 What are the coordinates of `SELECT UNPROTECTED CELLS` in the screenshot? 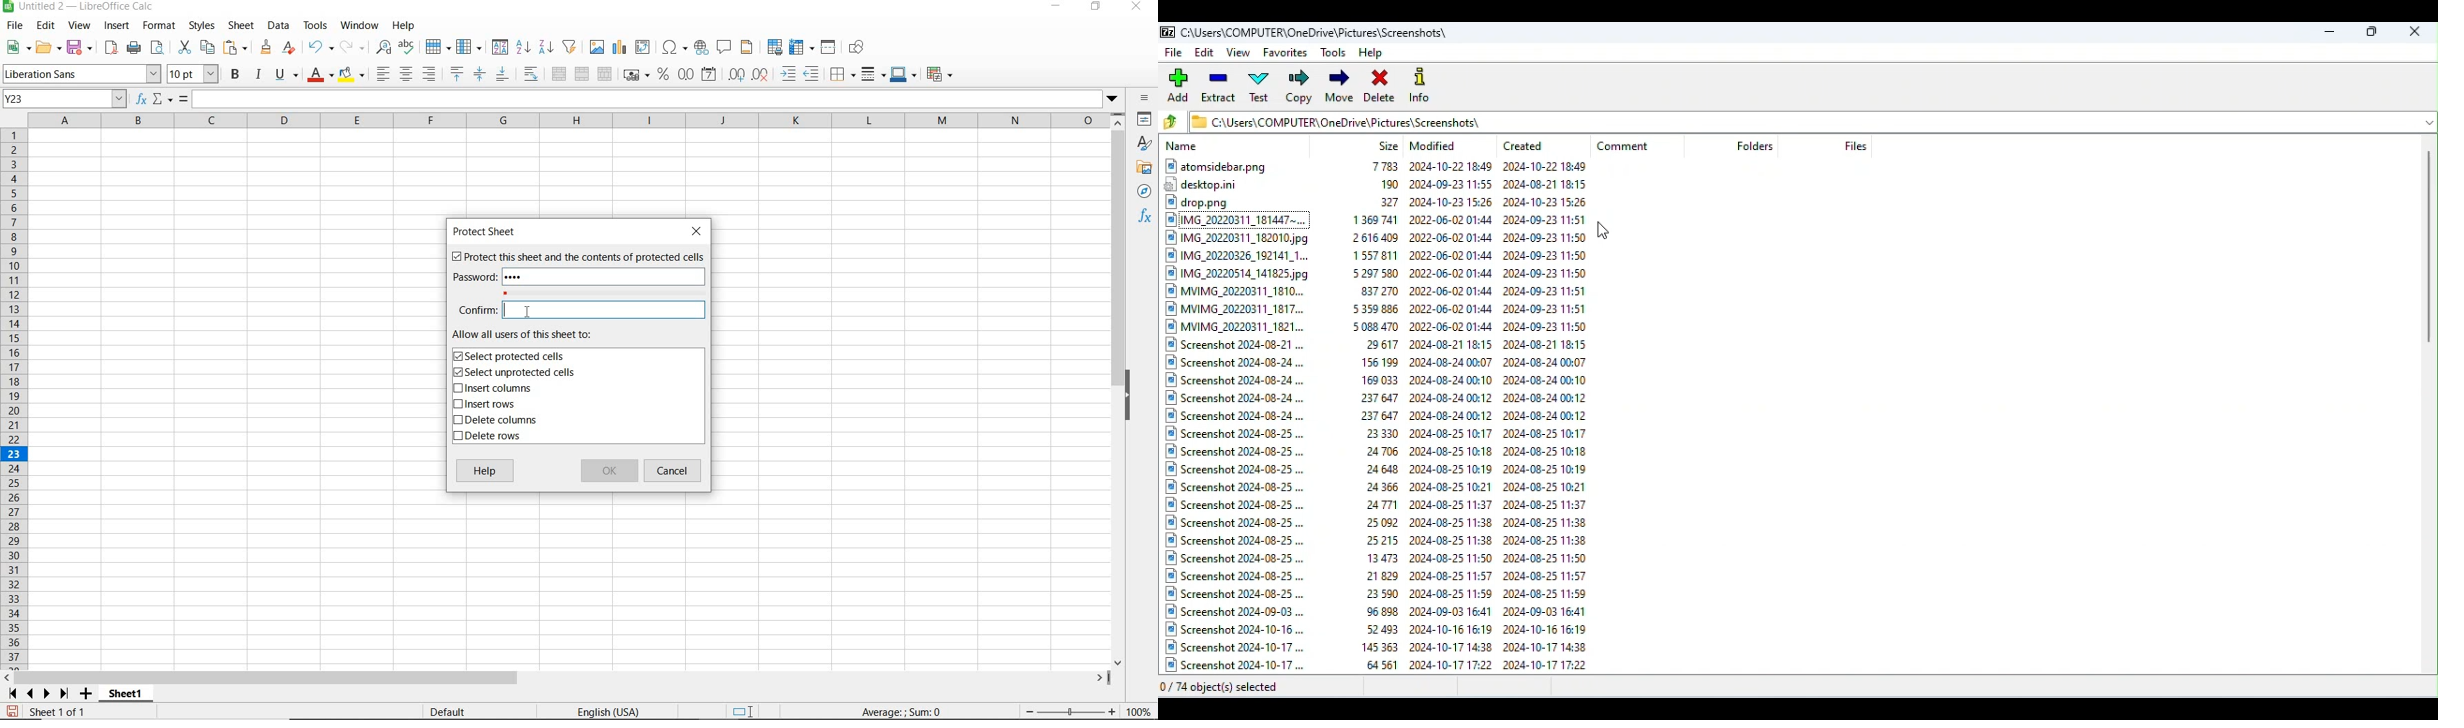 It's located at (517, 373).